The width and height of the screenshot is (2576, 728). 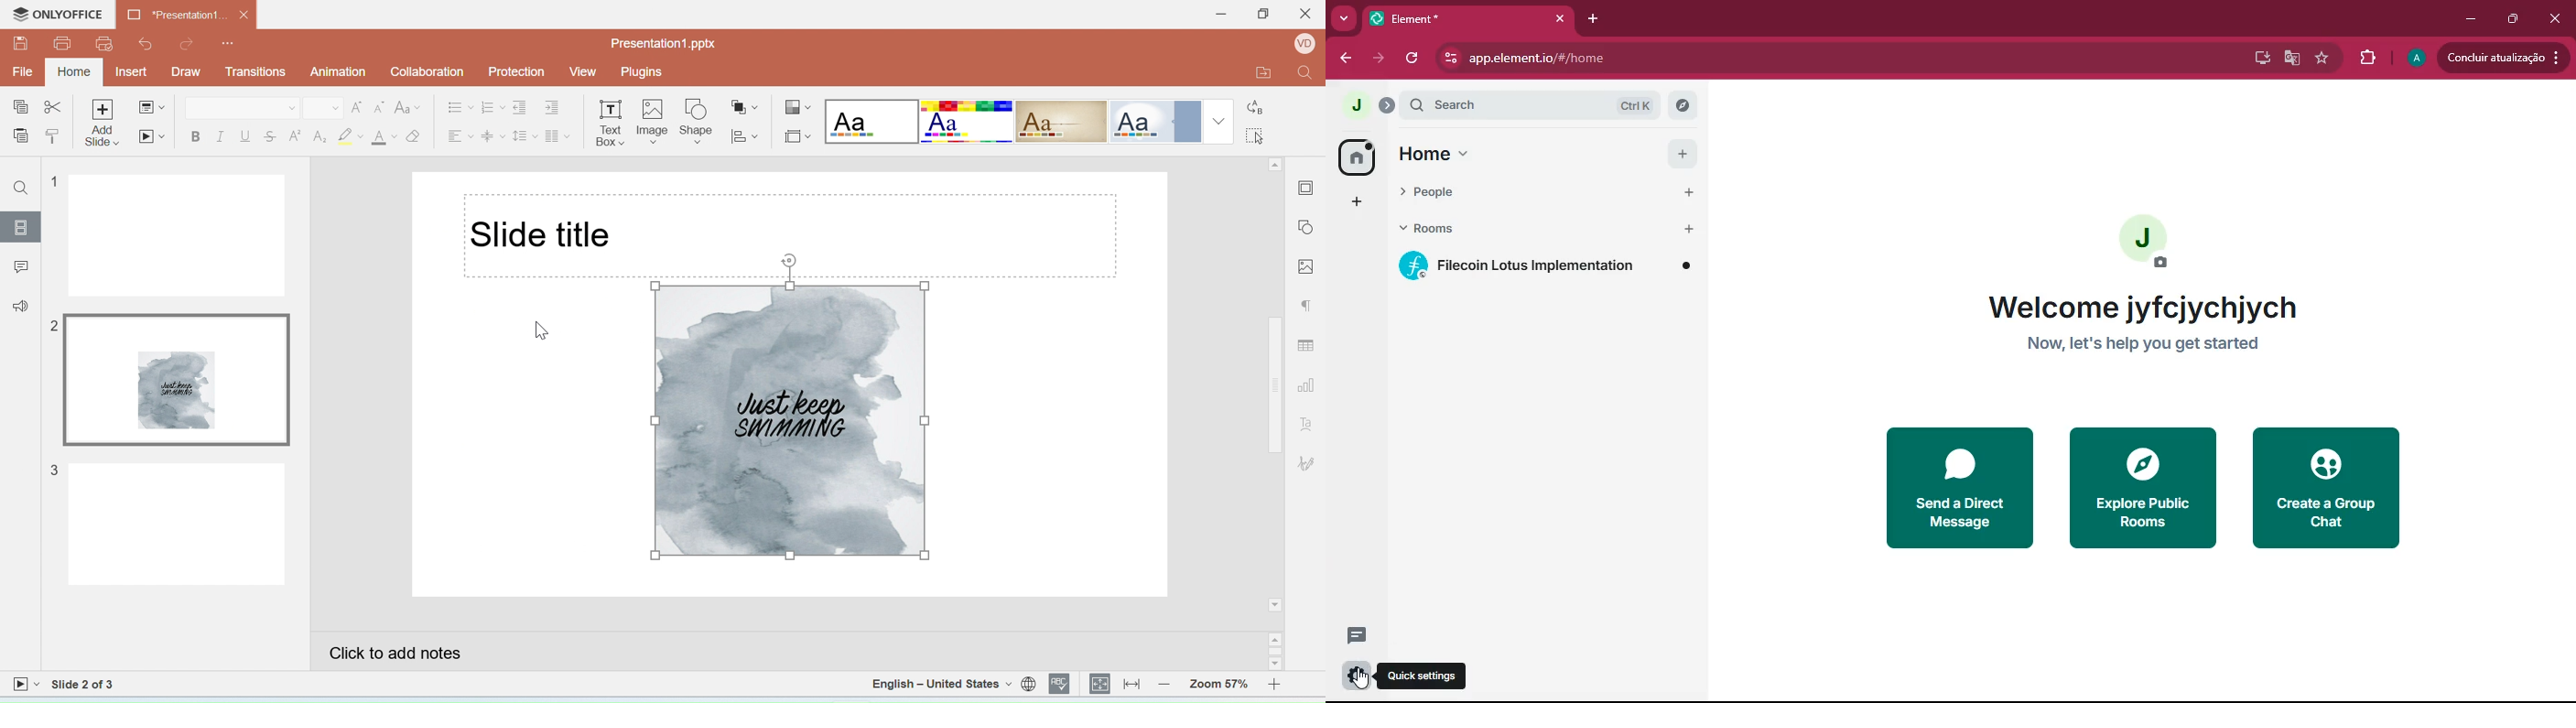 I want to click on Italic, so click(x=220, y=137).